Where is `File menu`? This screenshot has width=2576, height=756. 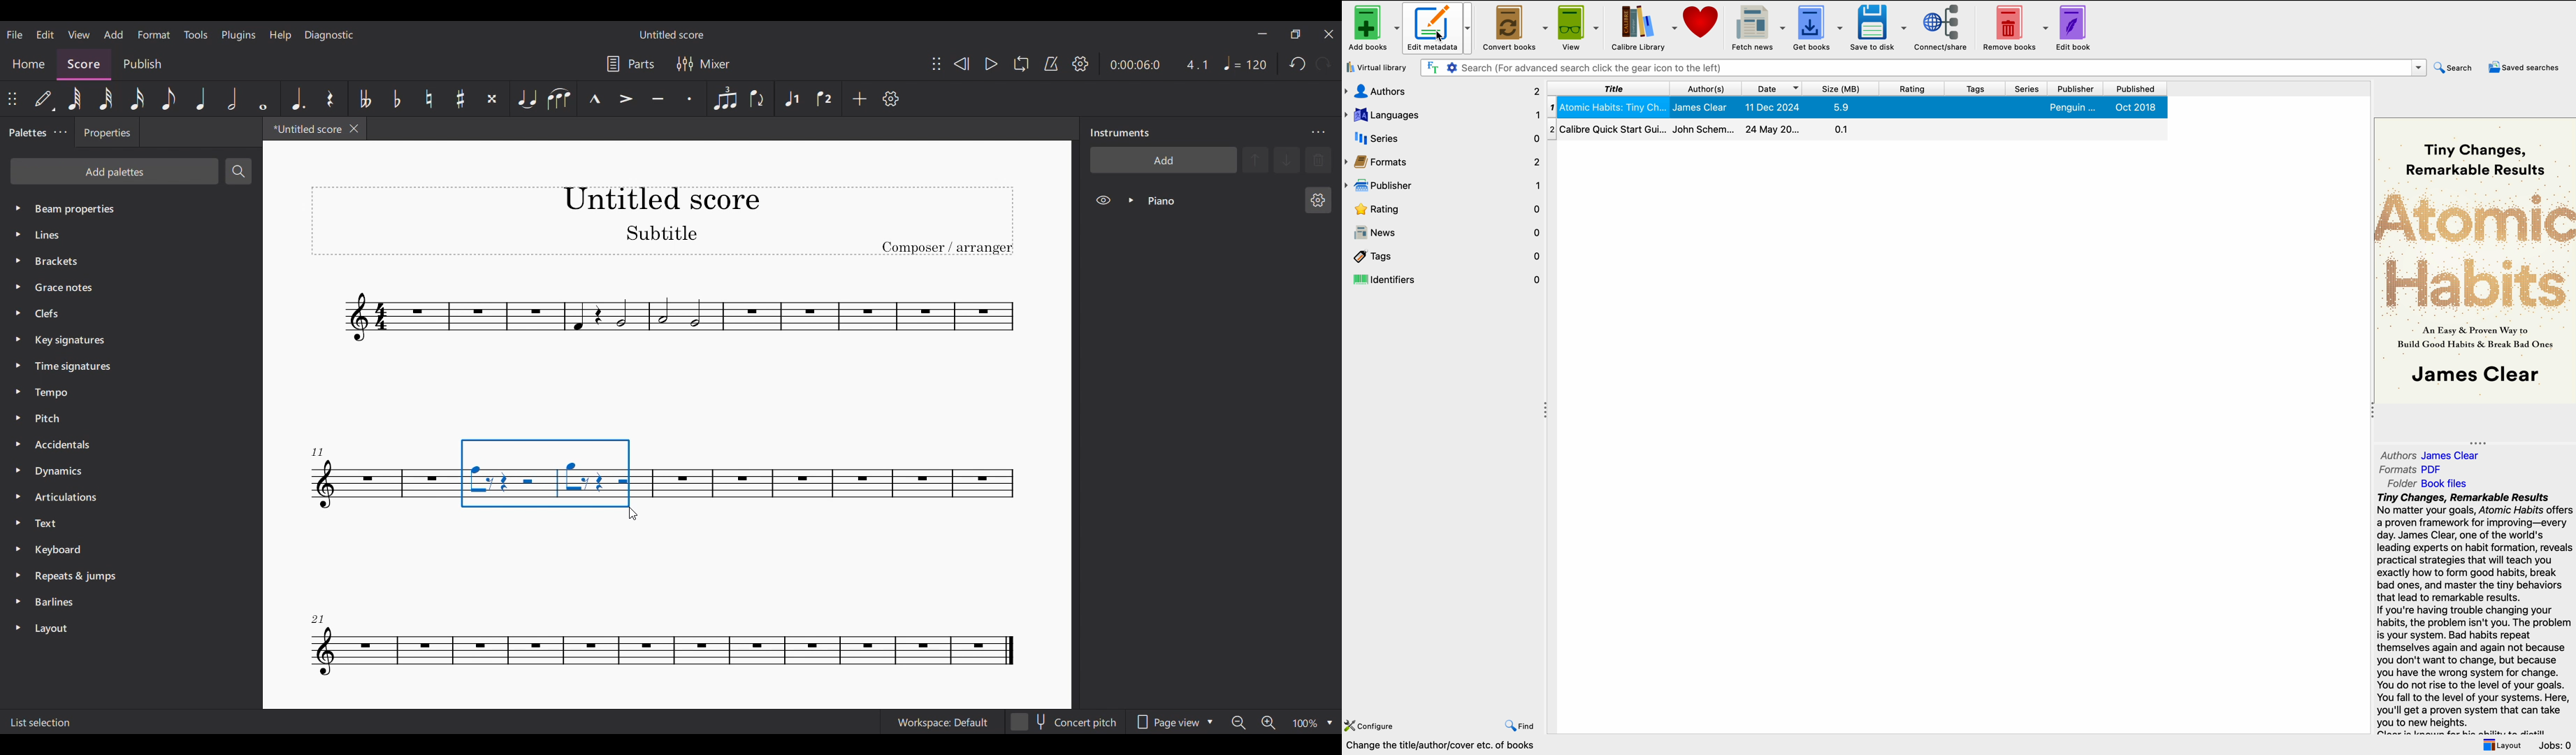
File menu is located at coordinates (14, 34).